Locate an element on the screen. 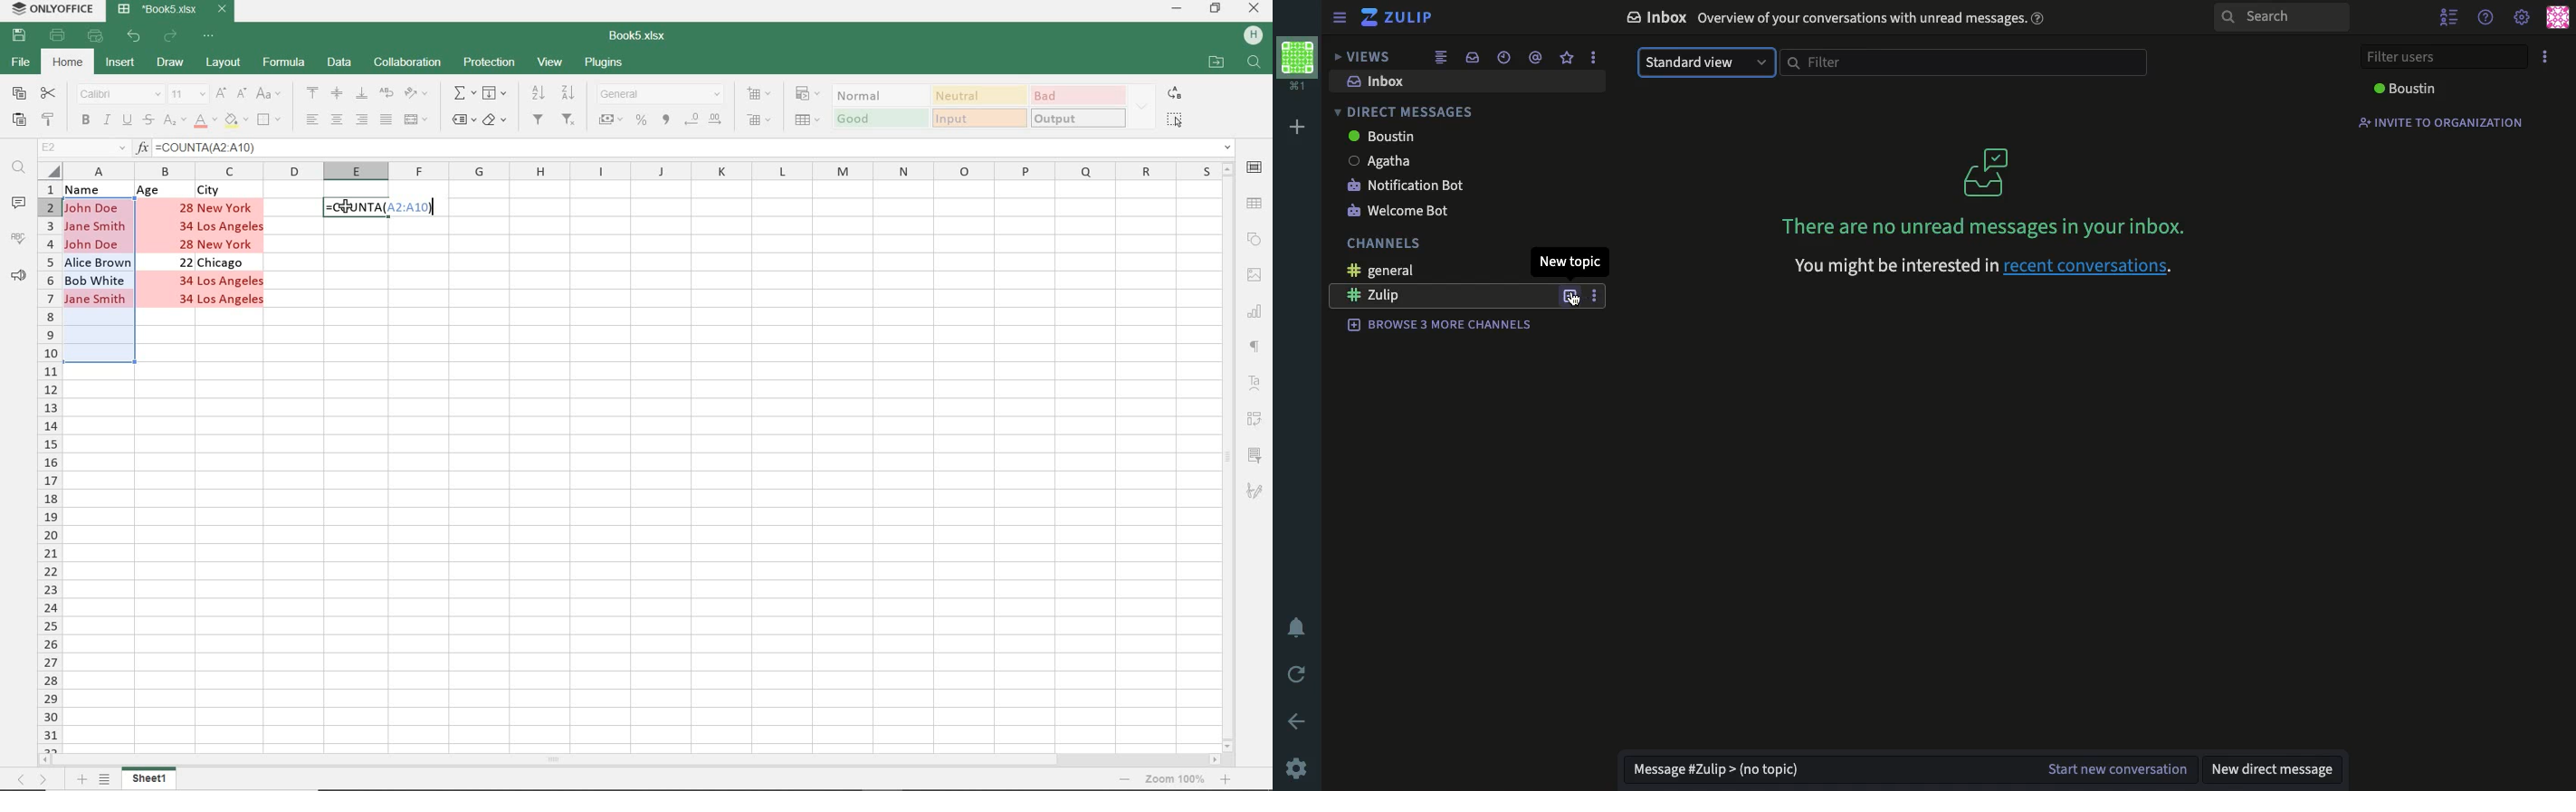  SYSTEM NAME is located at coordinates (51, 8).